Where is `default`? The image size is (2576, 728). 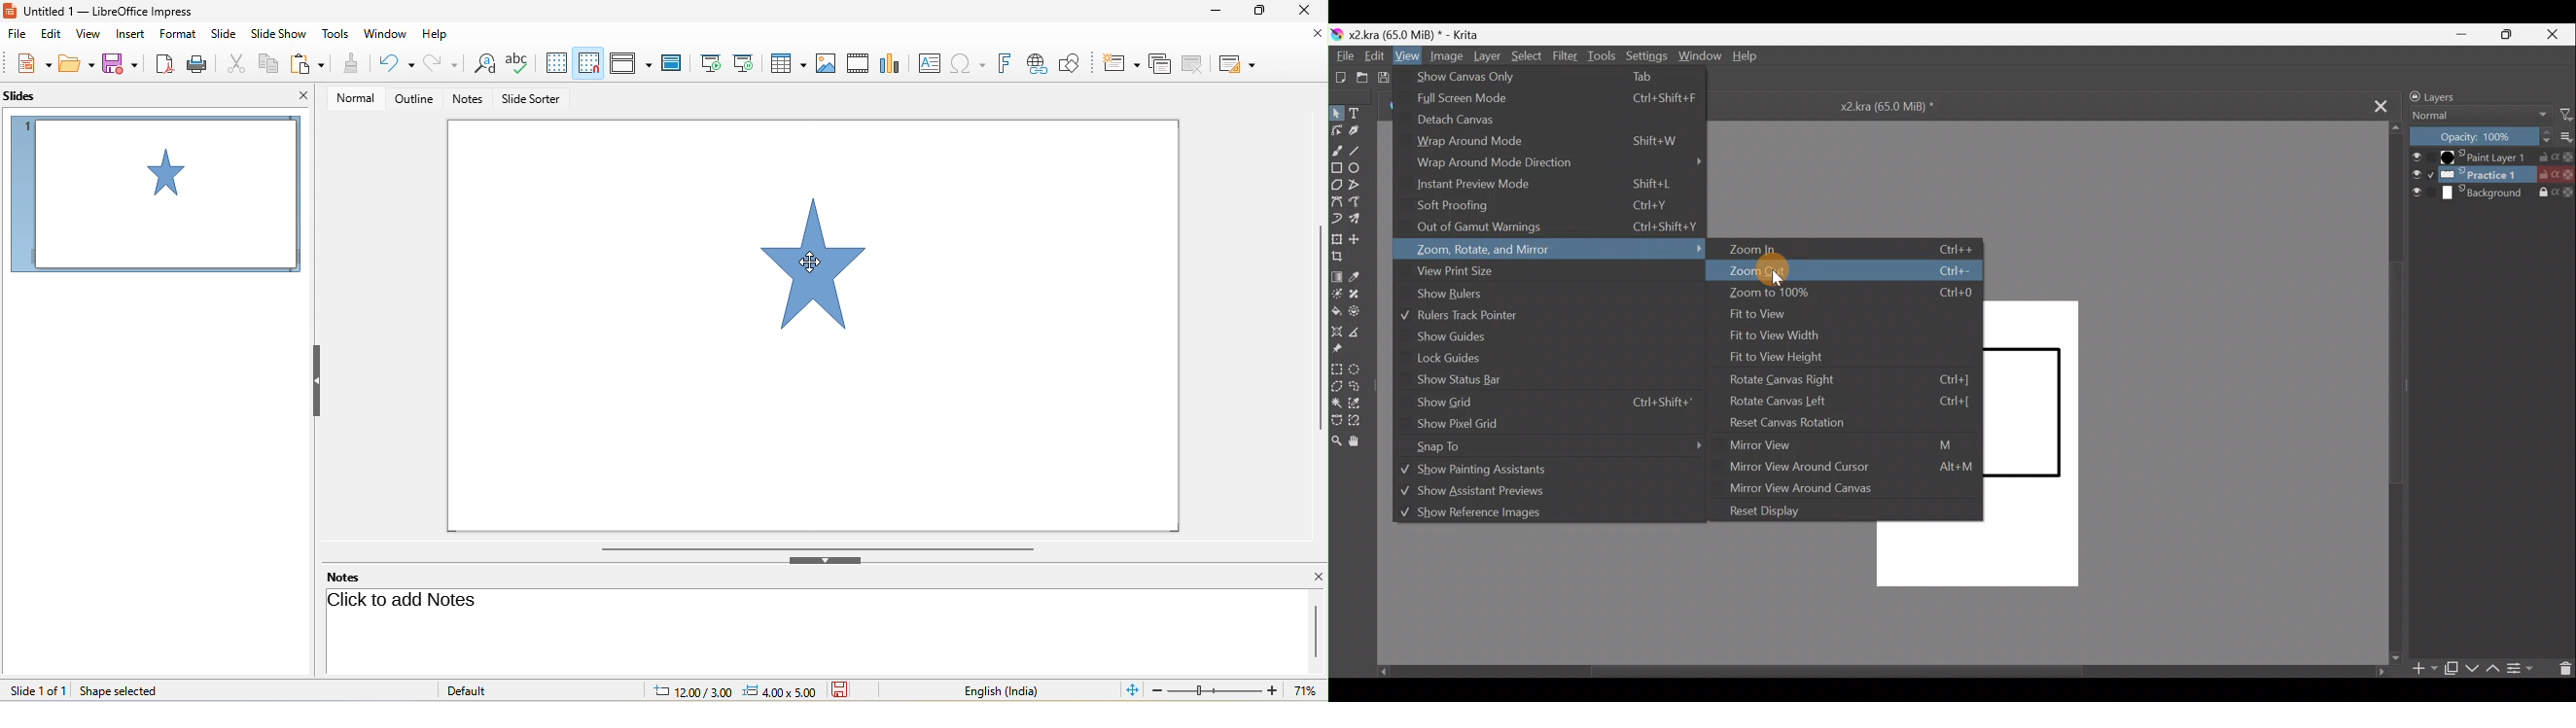
default is located at coordinates (469, 690).